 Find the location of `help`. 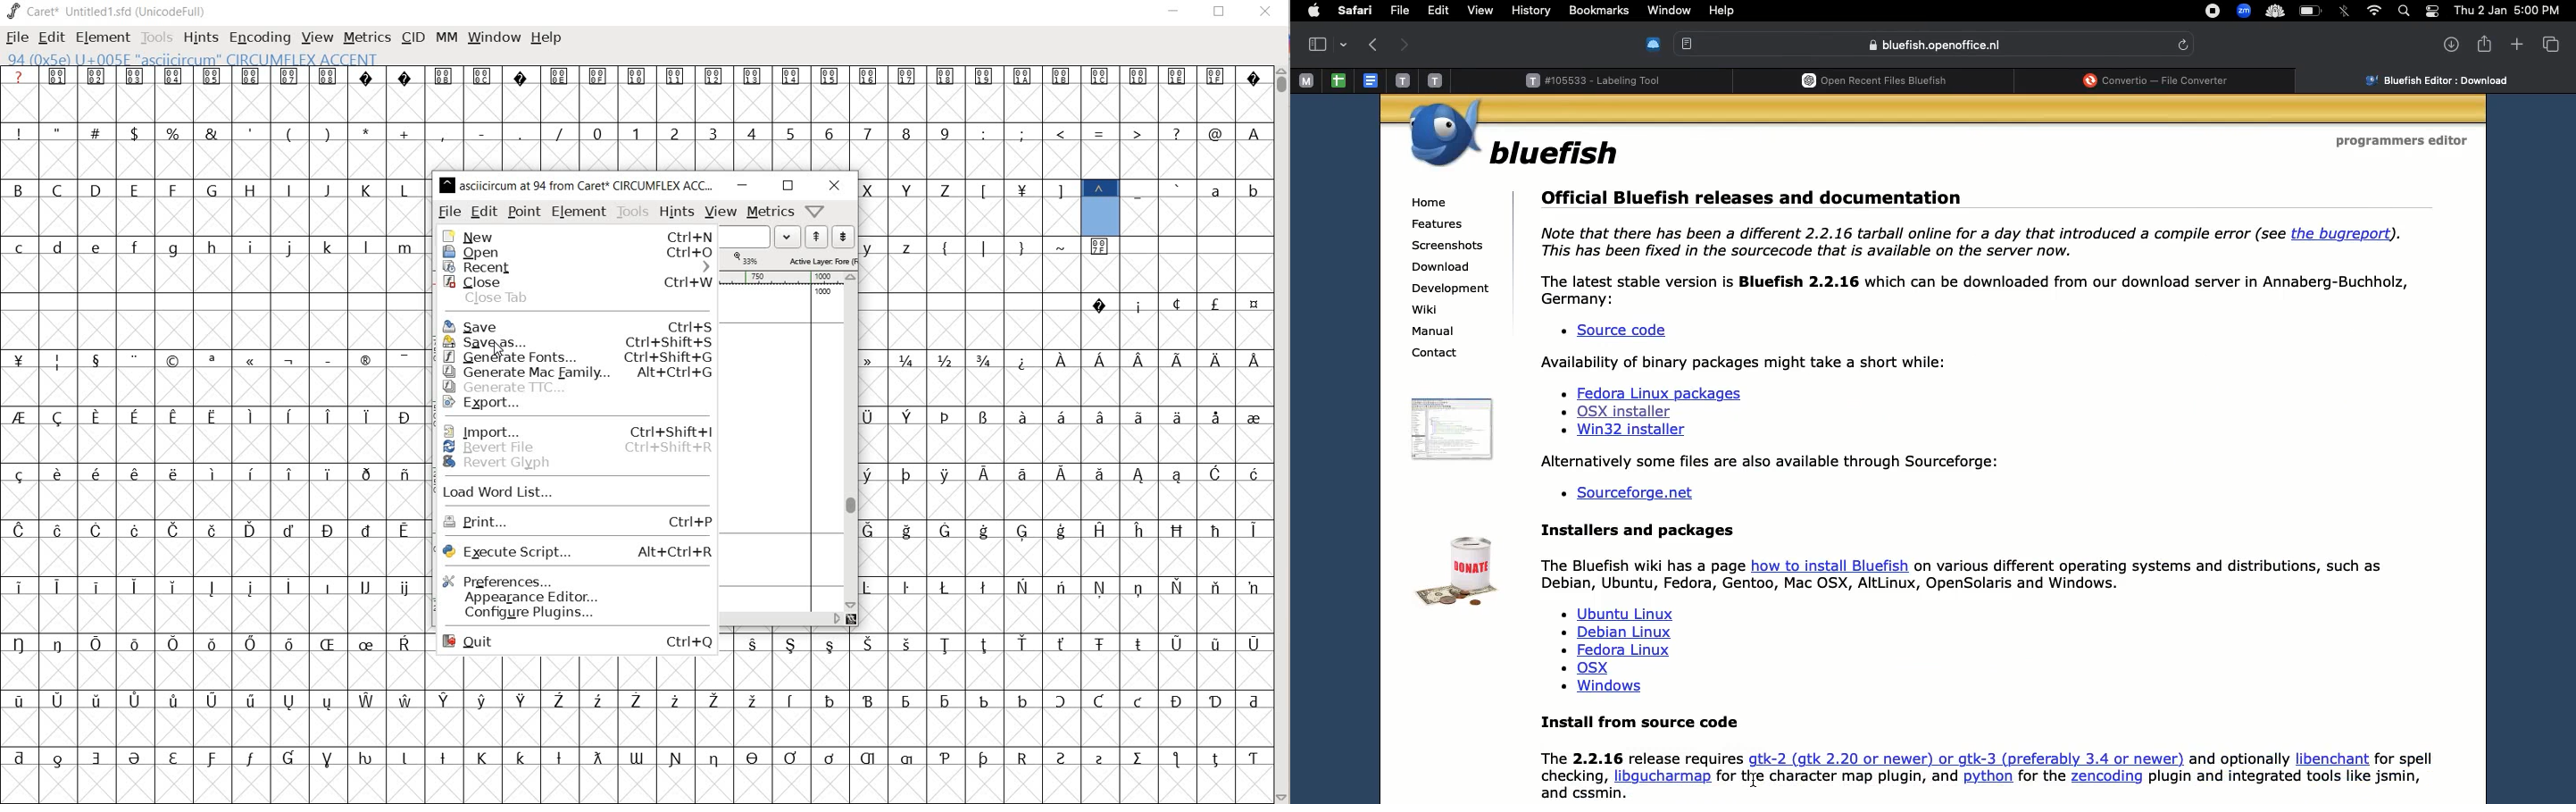

help is located at coordinates (1914, 11).